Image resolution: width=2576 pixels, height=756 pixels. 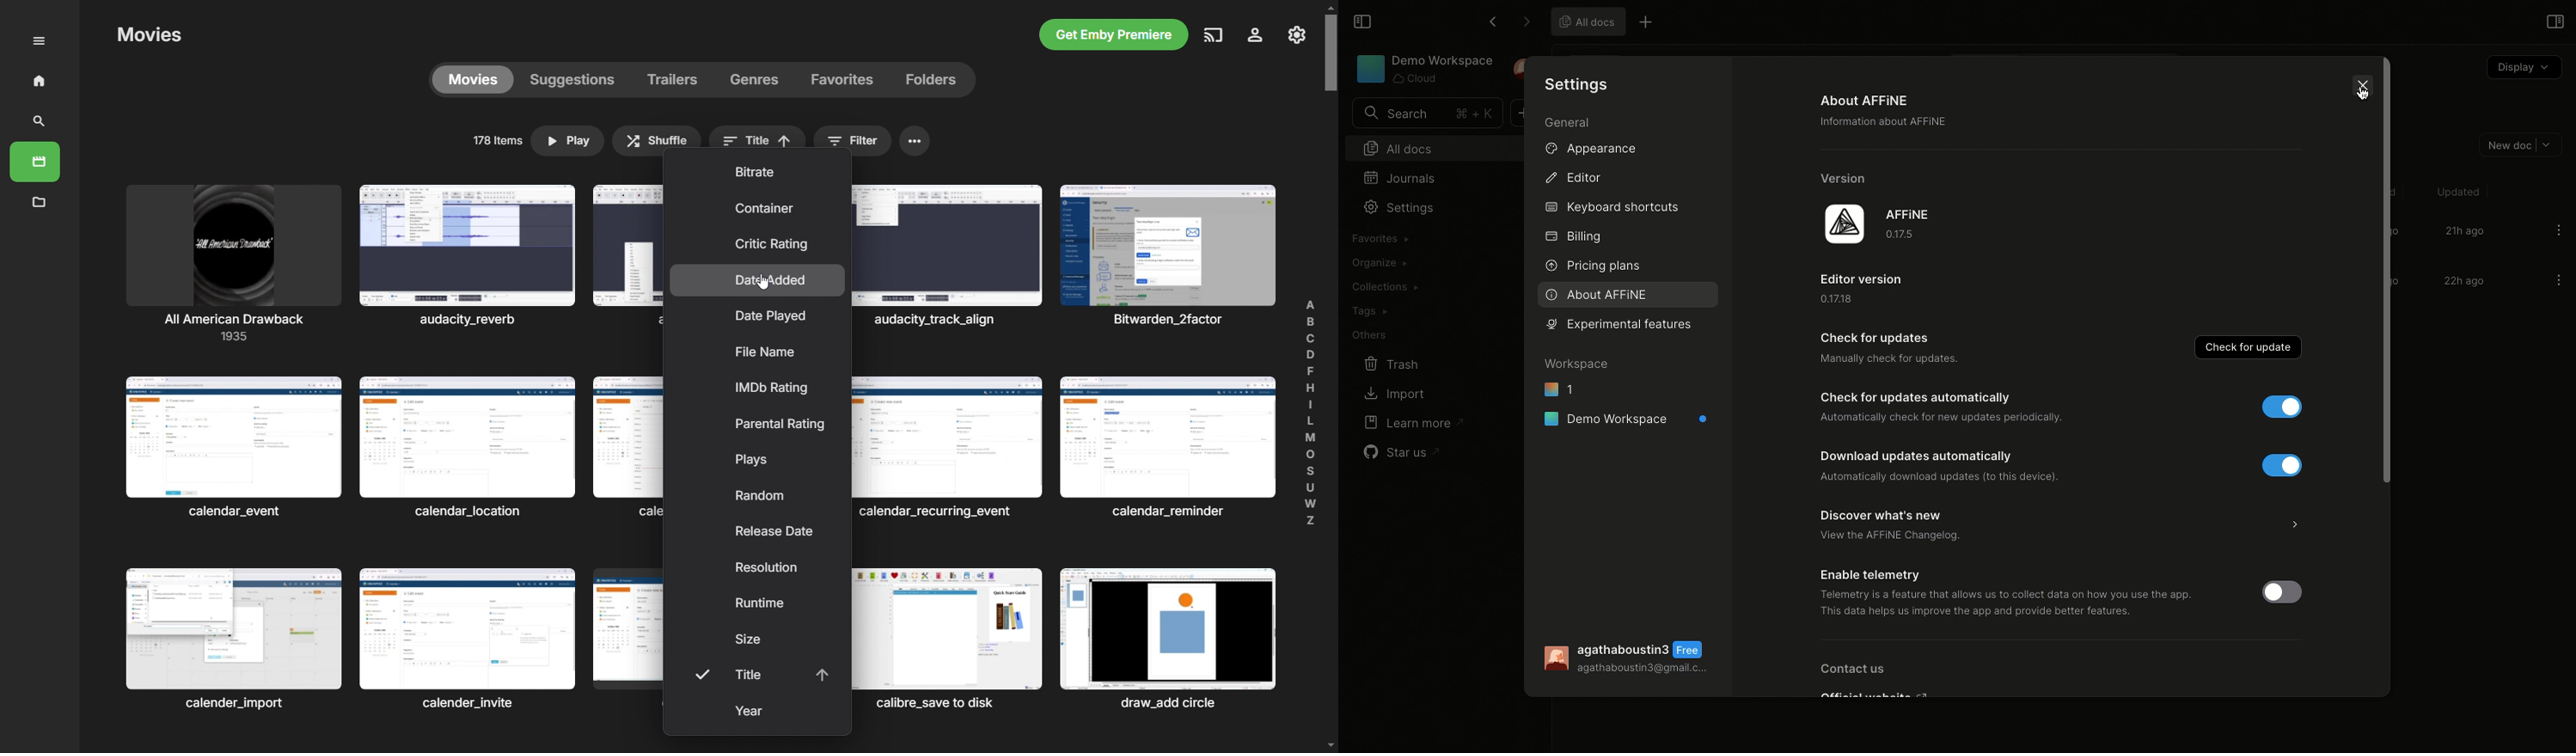 What do you see at coordinates (567, 140) in the screenshot?
I see `play` at bounding box center [567, 140].